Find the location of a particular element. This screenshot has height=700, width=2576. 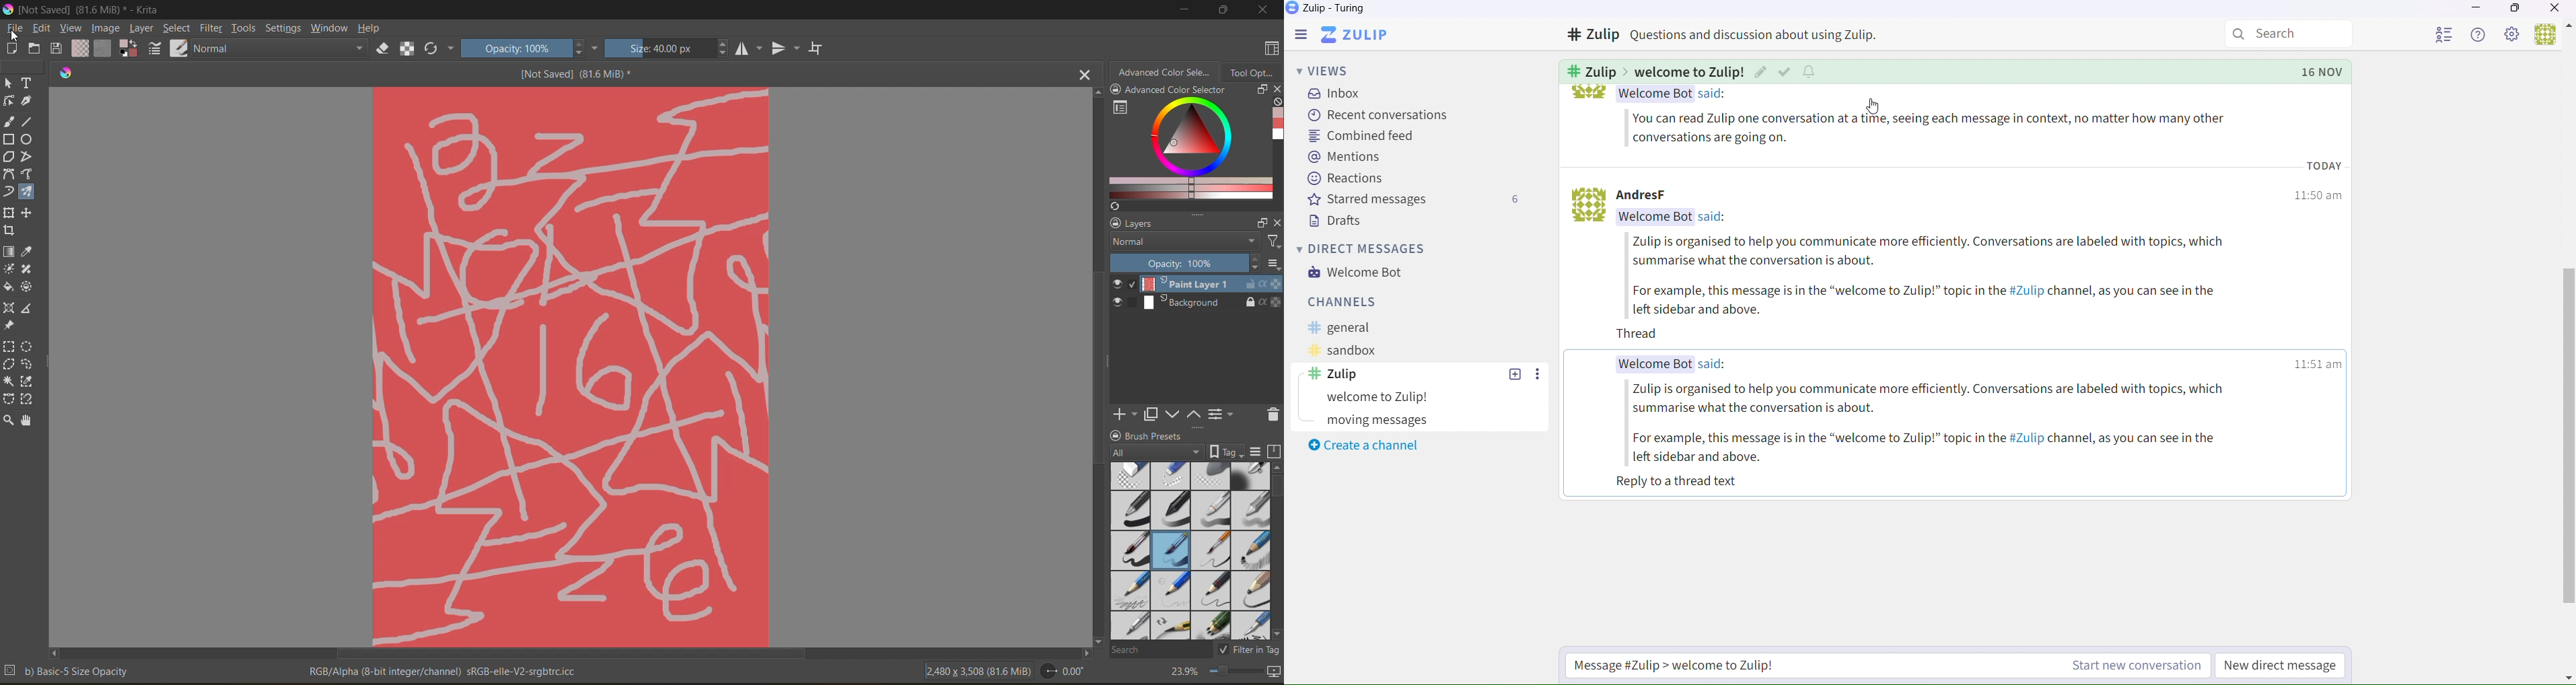

bot logo is located at coordinates (1590, 106).